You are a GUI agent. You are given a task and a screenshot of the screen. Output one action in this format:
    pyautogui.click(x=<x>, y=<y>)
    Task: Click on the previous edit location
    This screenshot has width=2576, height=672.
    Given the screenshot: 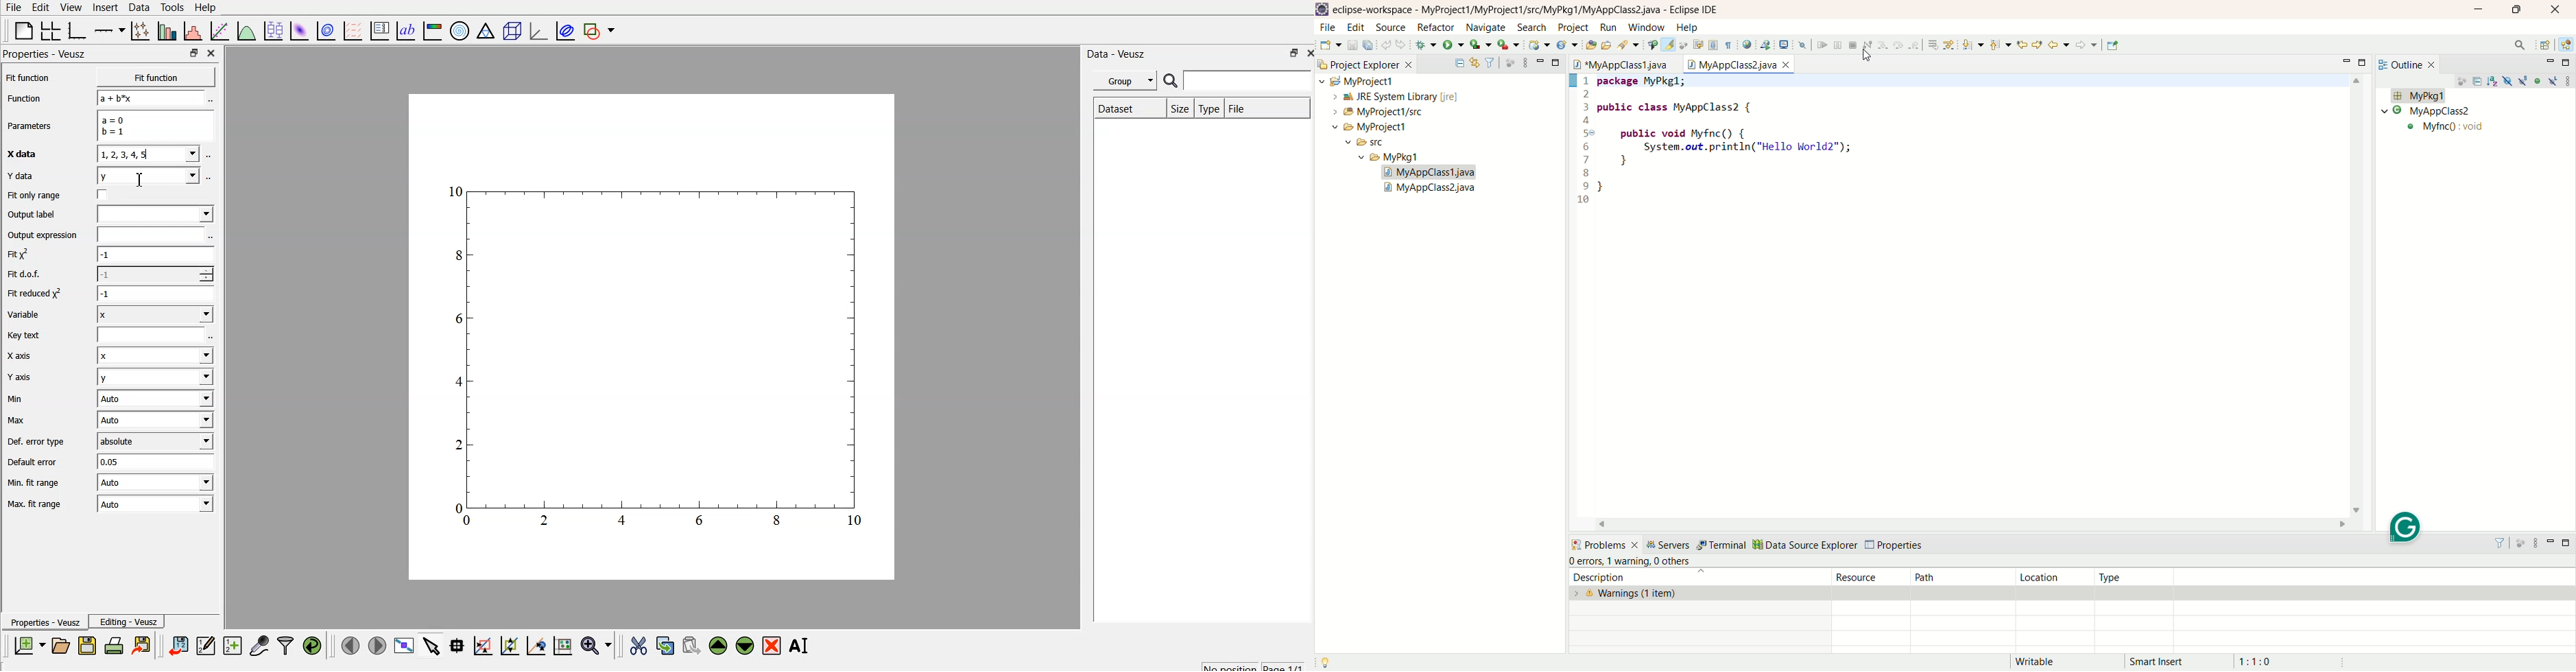 What is the action you would take?
    pyautogui.click(x=2021, y=45)
    